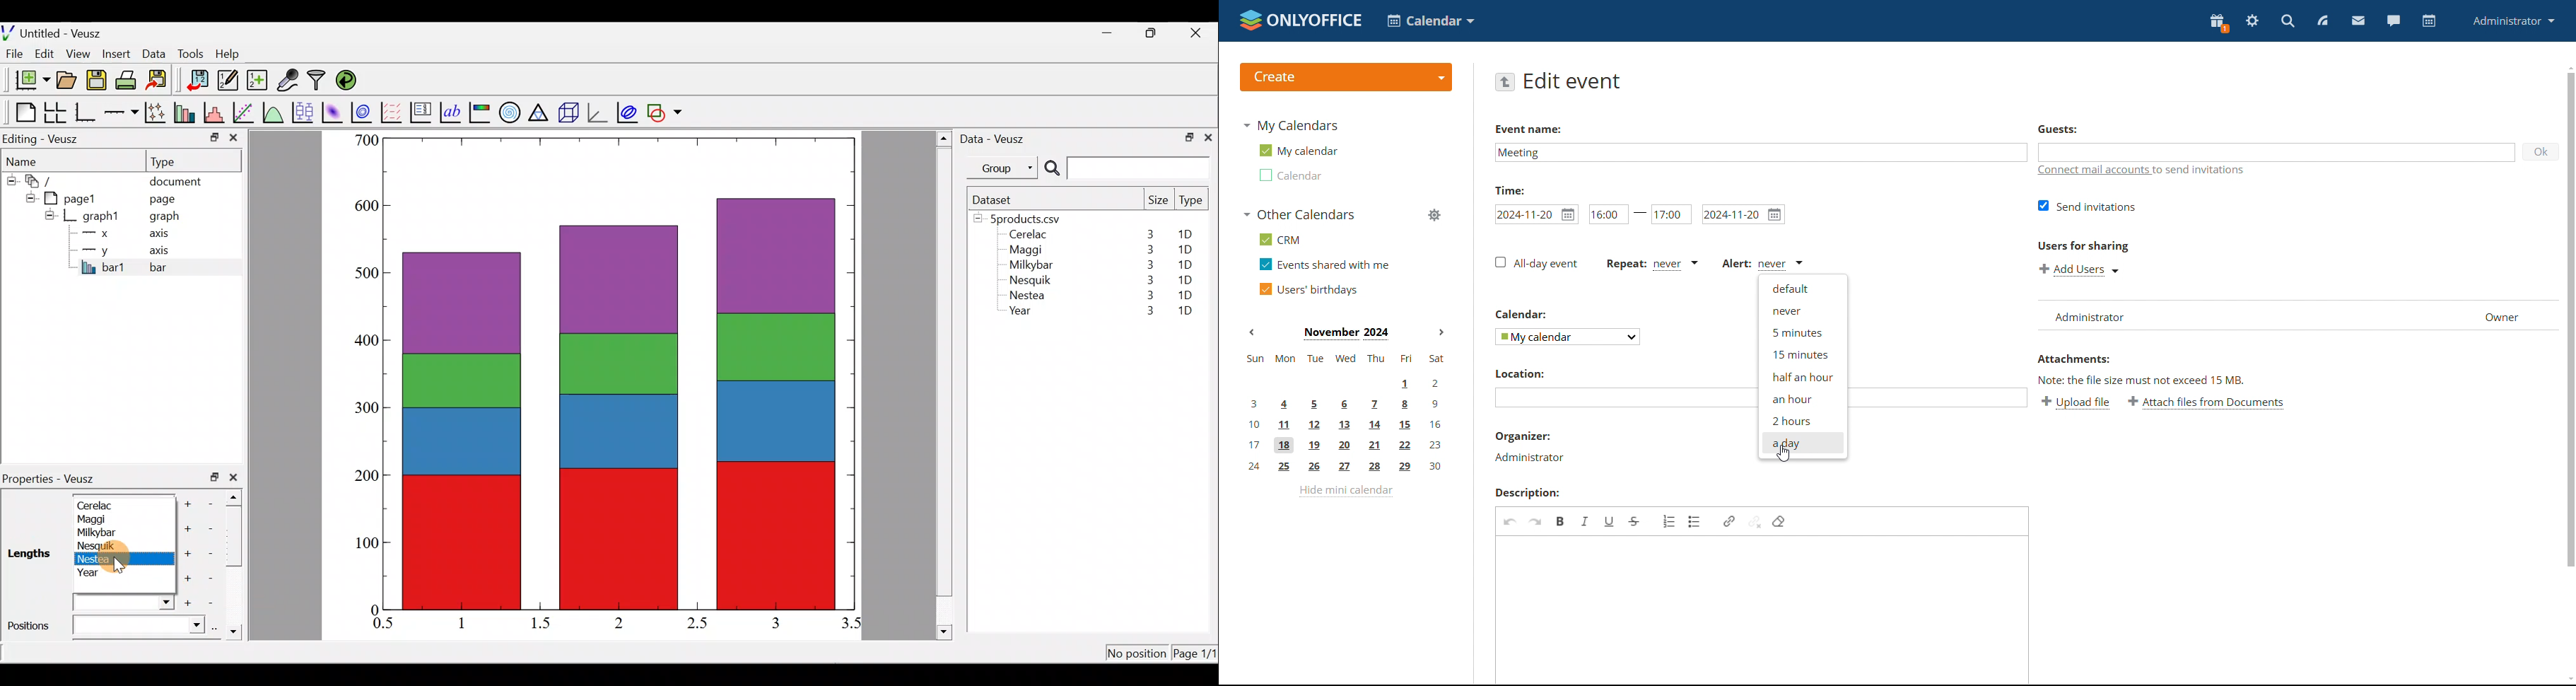 This screenshot has width=2576, height=700. Describe the element at coordinates (186, 111) in the screenshot. I see `Plot bar charts` at that location.